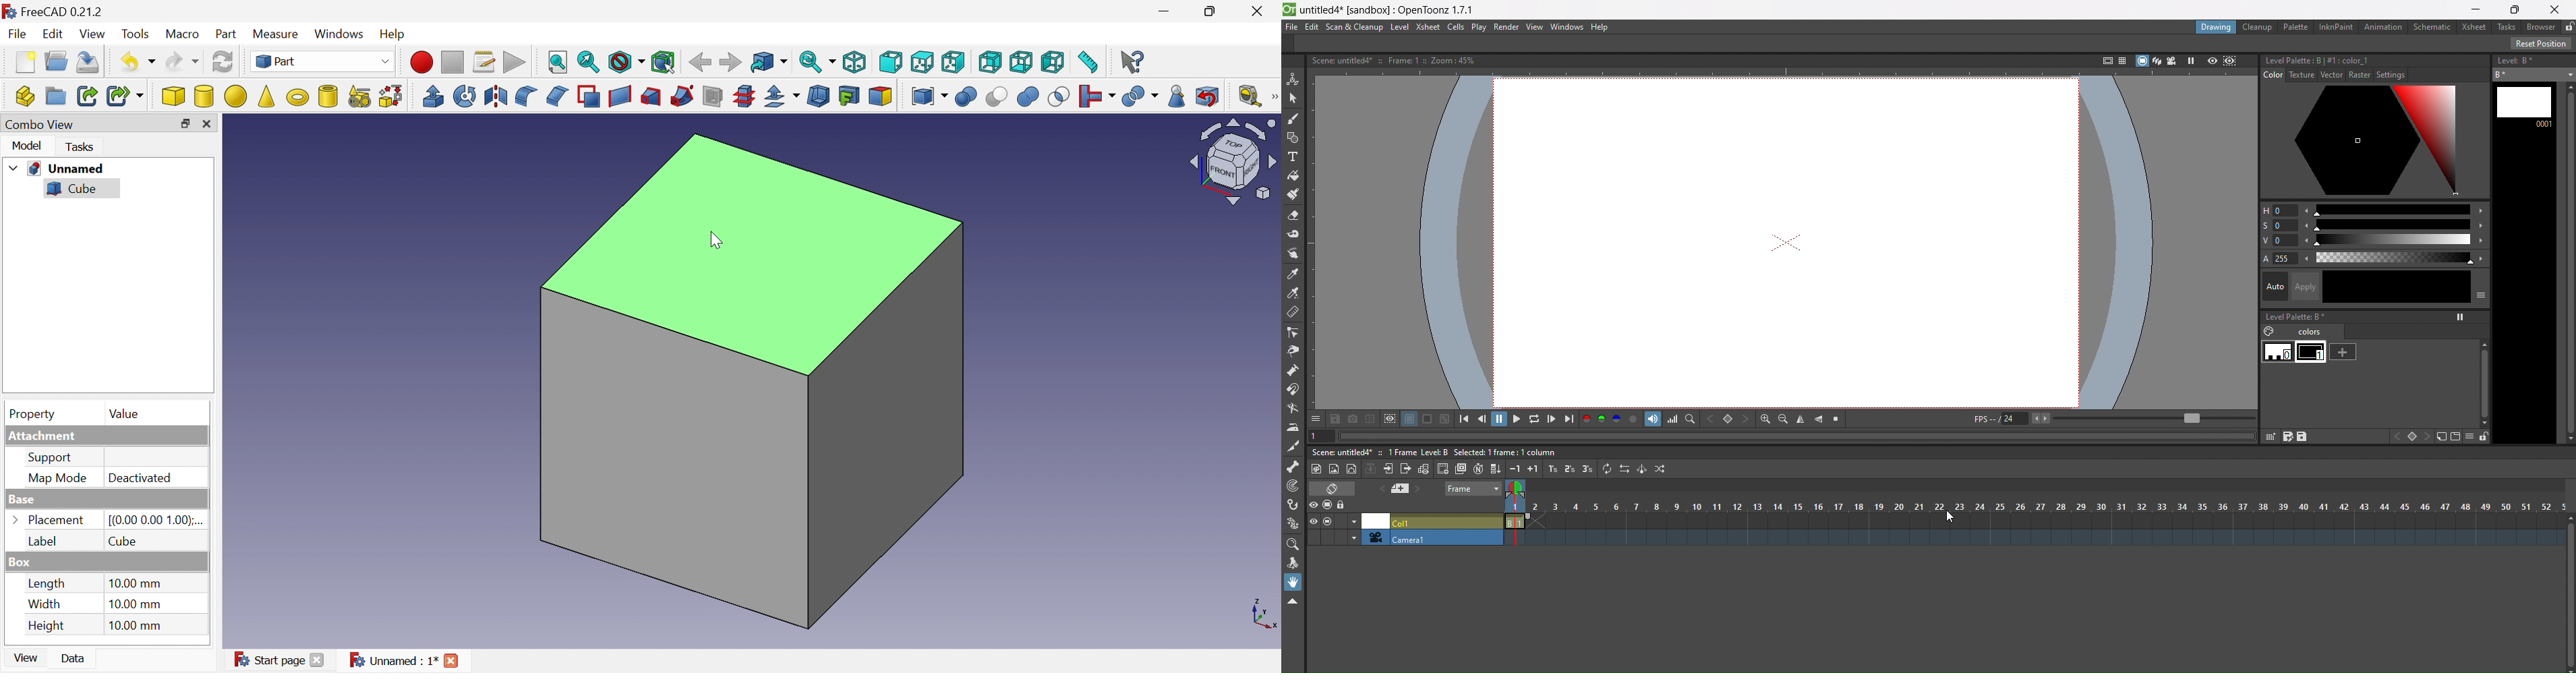  Describe the element at coordinates (2395, 258) in the screenshot. I see `A` at that location.